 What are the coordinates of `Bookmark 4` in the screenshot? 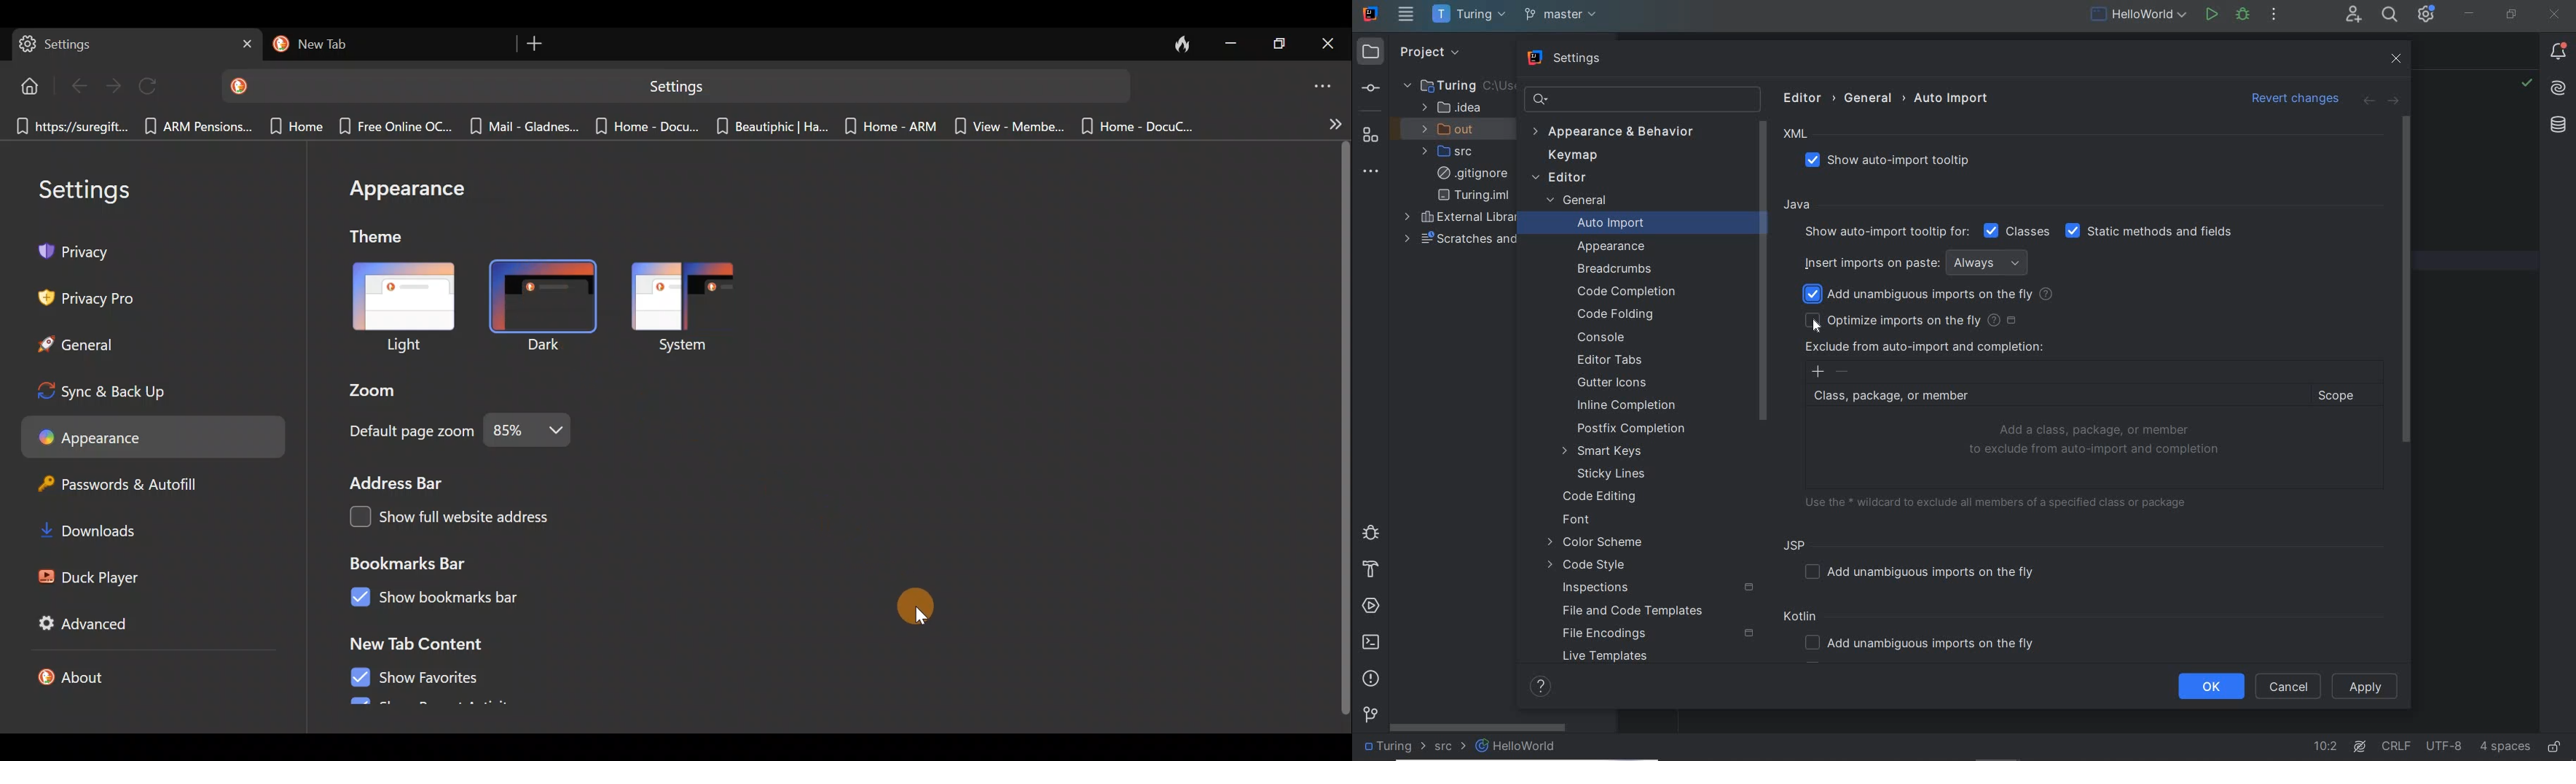 It's located at (392, 126).